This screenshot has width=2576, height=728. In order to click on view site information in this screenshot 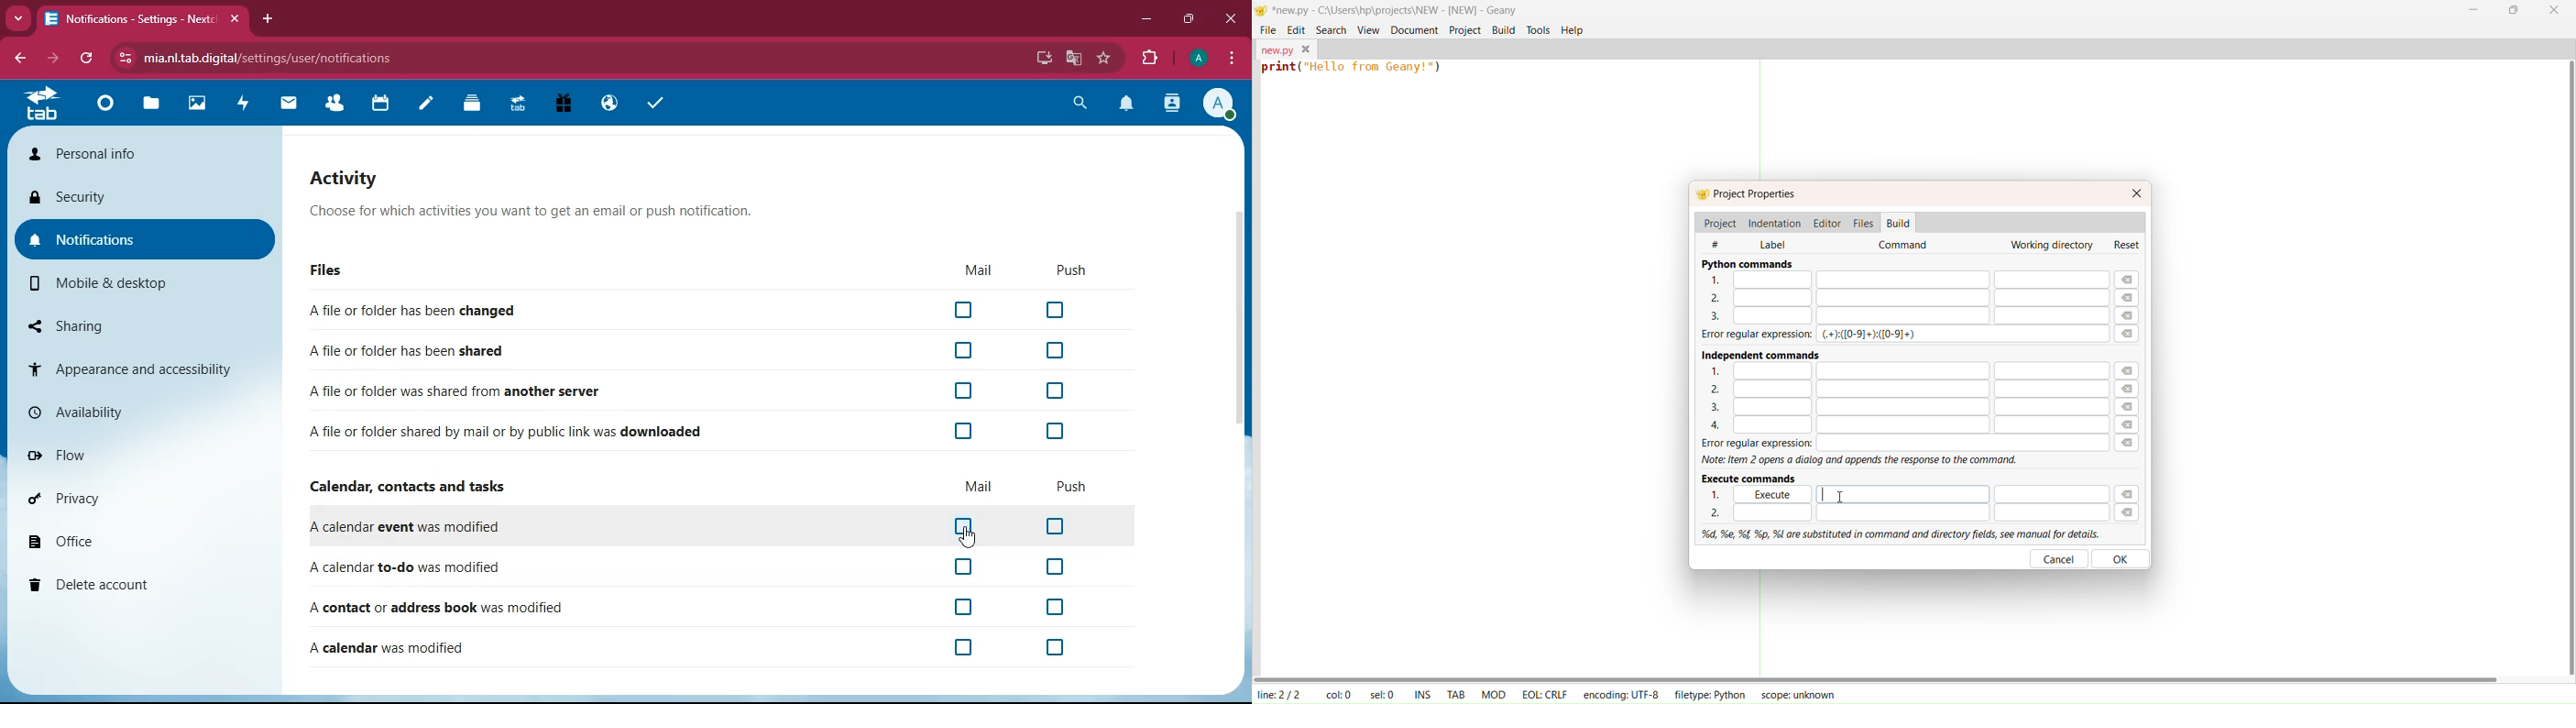, I will do `click(123, 60)`.